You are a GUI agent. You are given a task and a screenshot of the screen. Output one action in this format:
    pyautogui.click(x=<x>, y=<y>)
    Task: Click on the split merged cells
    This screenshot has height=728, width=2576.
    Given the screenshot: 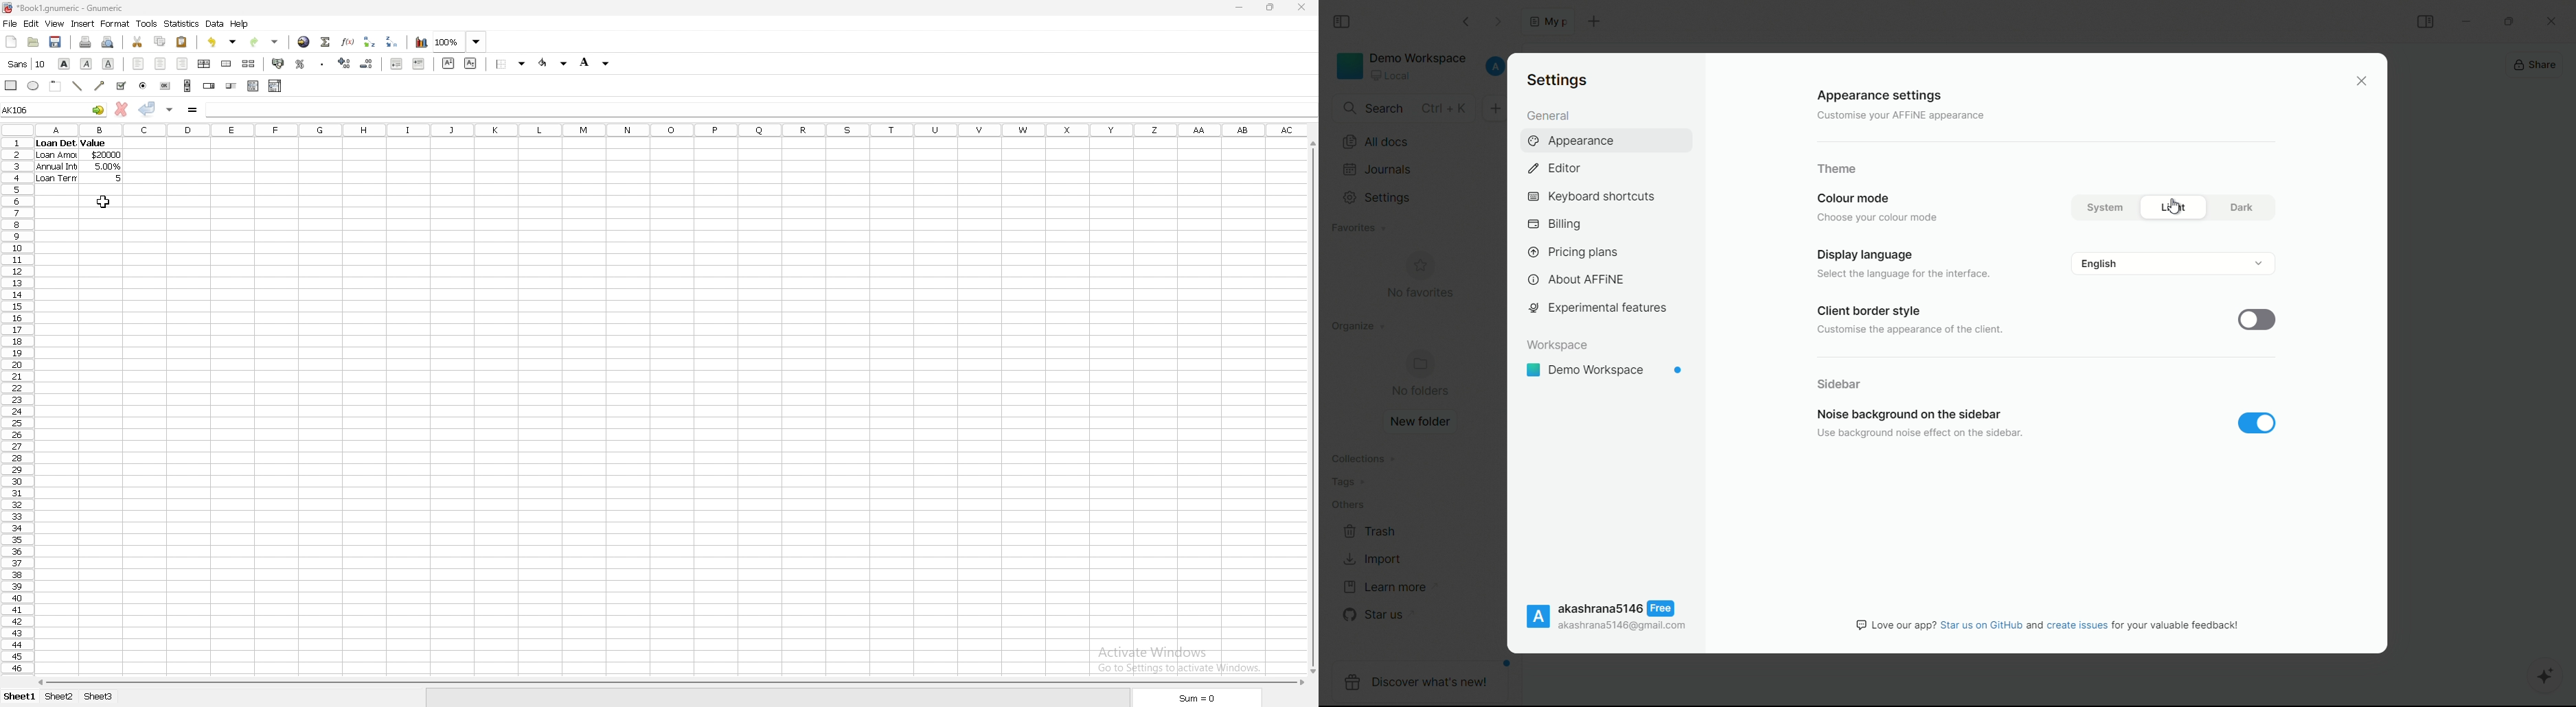 What is the action you would take?
    pyautogui.click(x=249, y=63)
    